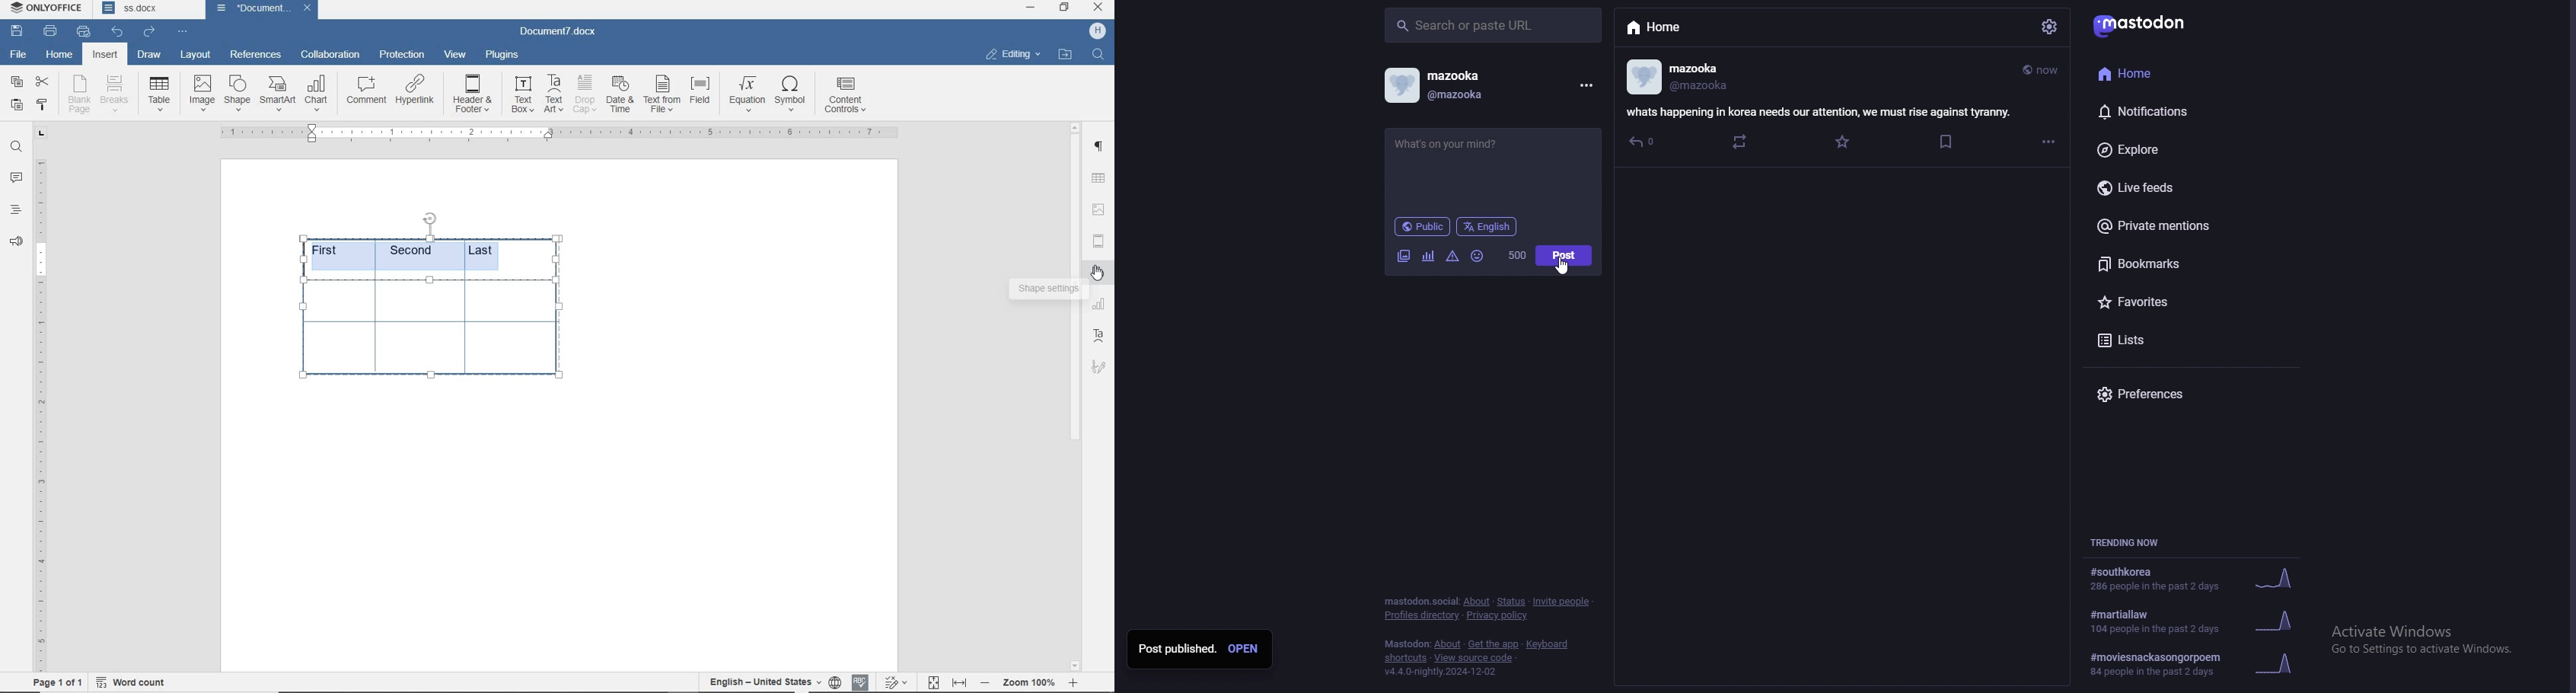 Image resolution: width=2576 pixels, height=700 pixels. What do you see at coordinates (456, 55) in the screenshot?
I see `view` at bounding box center [456, 55].